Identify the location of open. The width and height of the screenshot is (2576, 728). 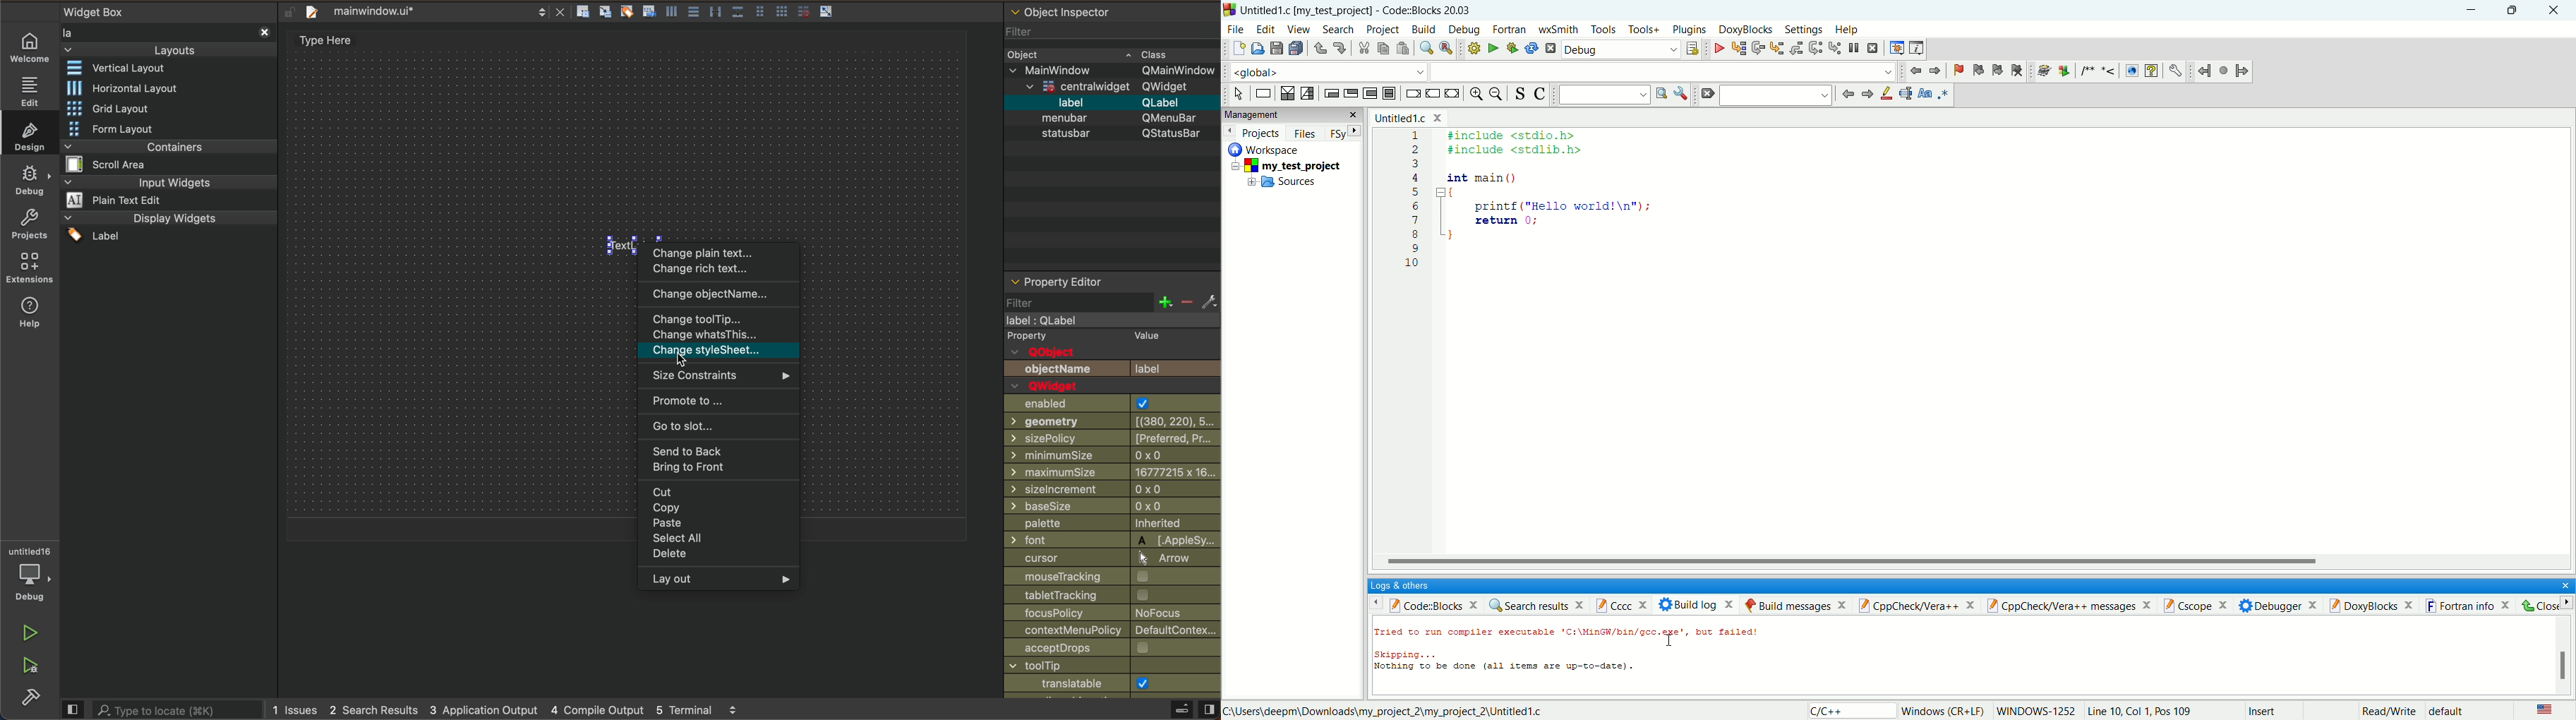
(1256, 49).